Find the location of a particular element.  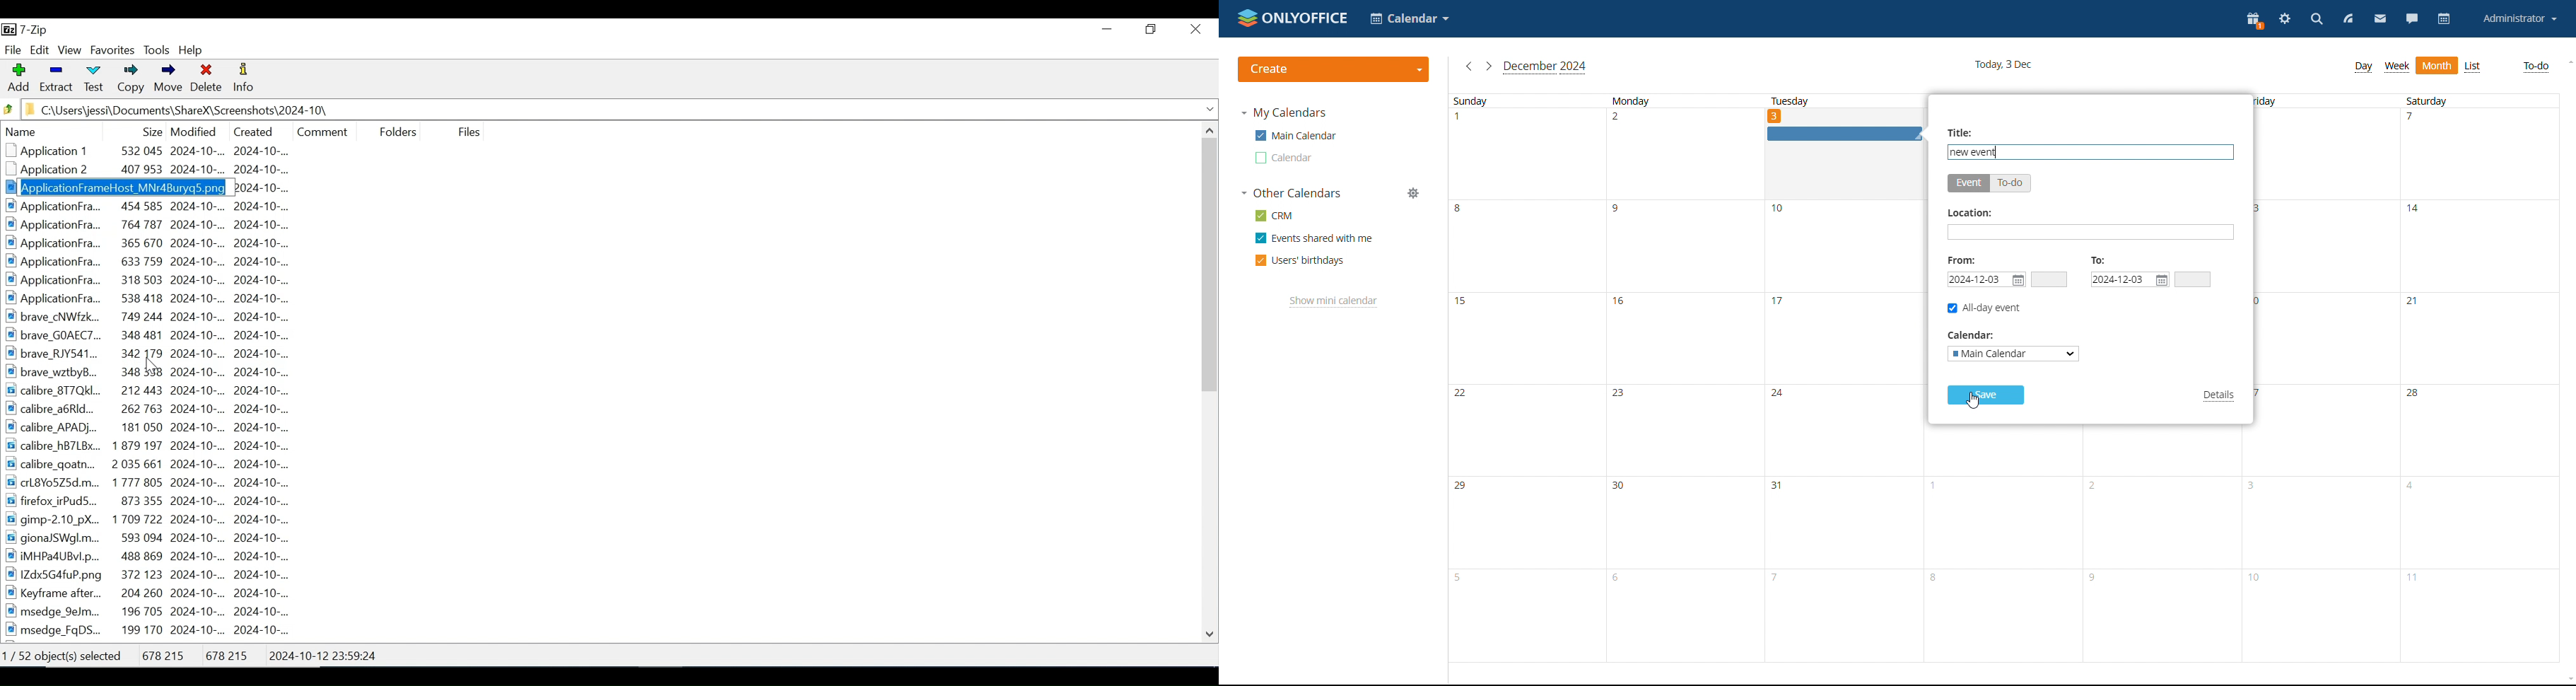

Folders is located at coordinates (394, 130).